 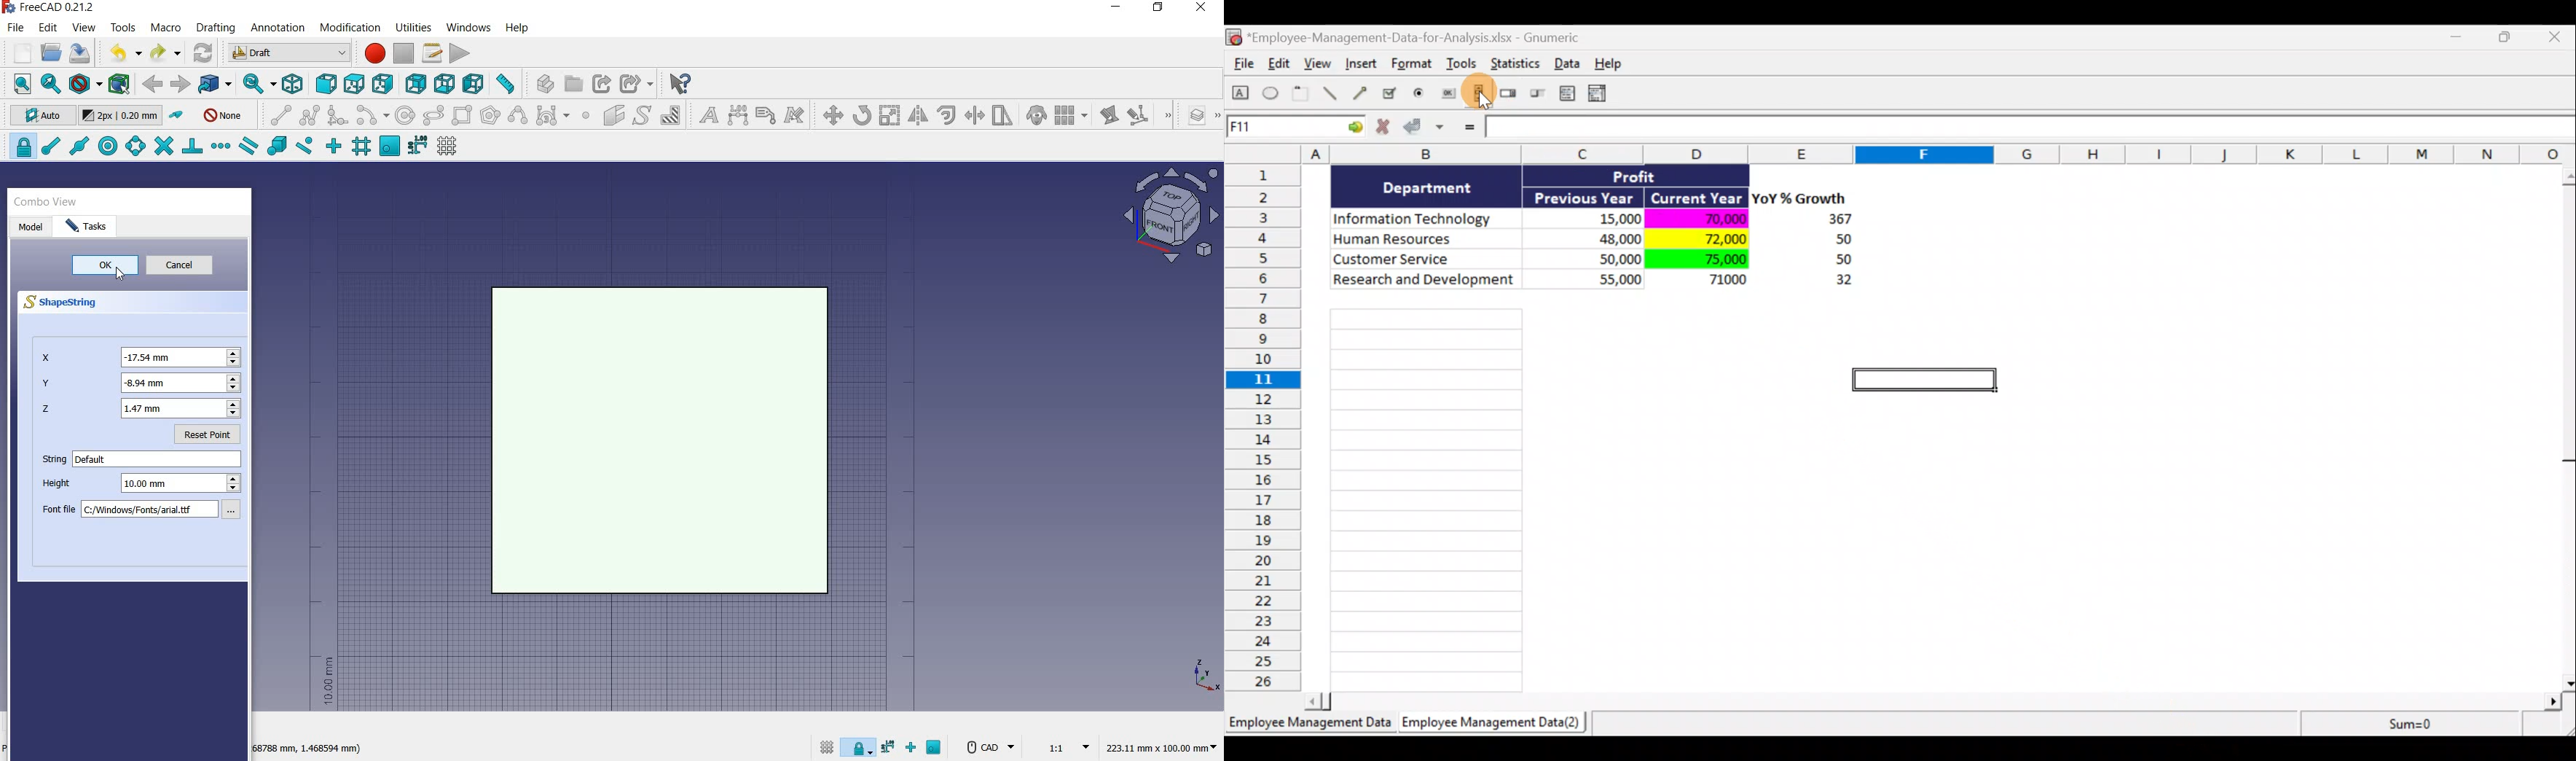 I want to click on refresh, so click(x=204, y=51).